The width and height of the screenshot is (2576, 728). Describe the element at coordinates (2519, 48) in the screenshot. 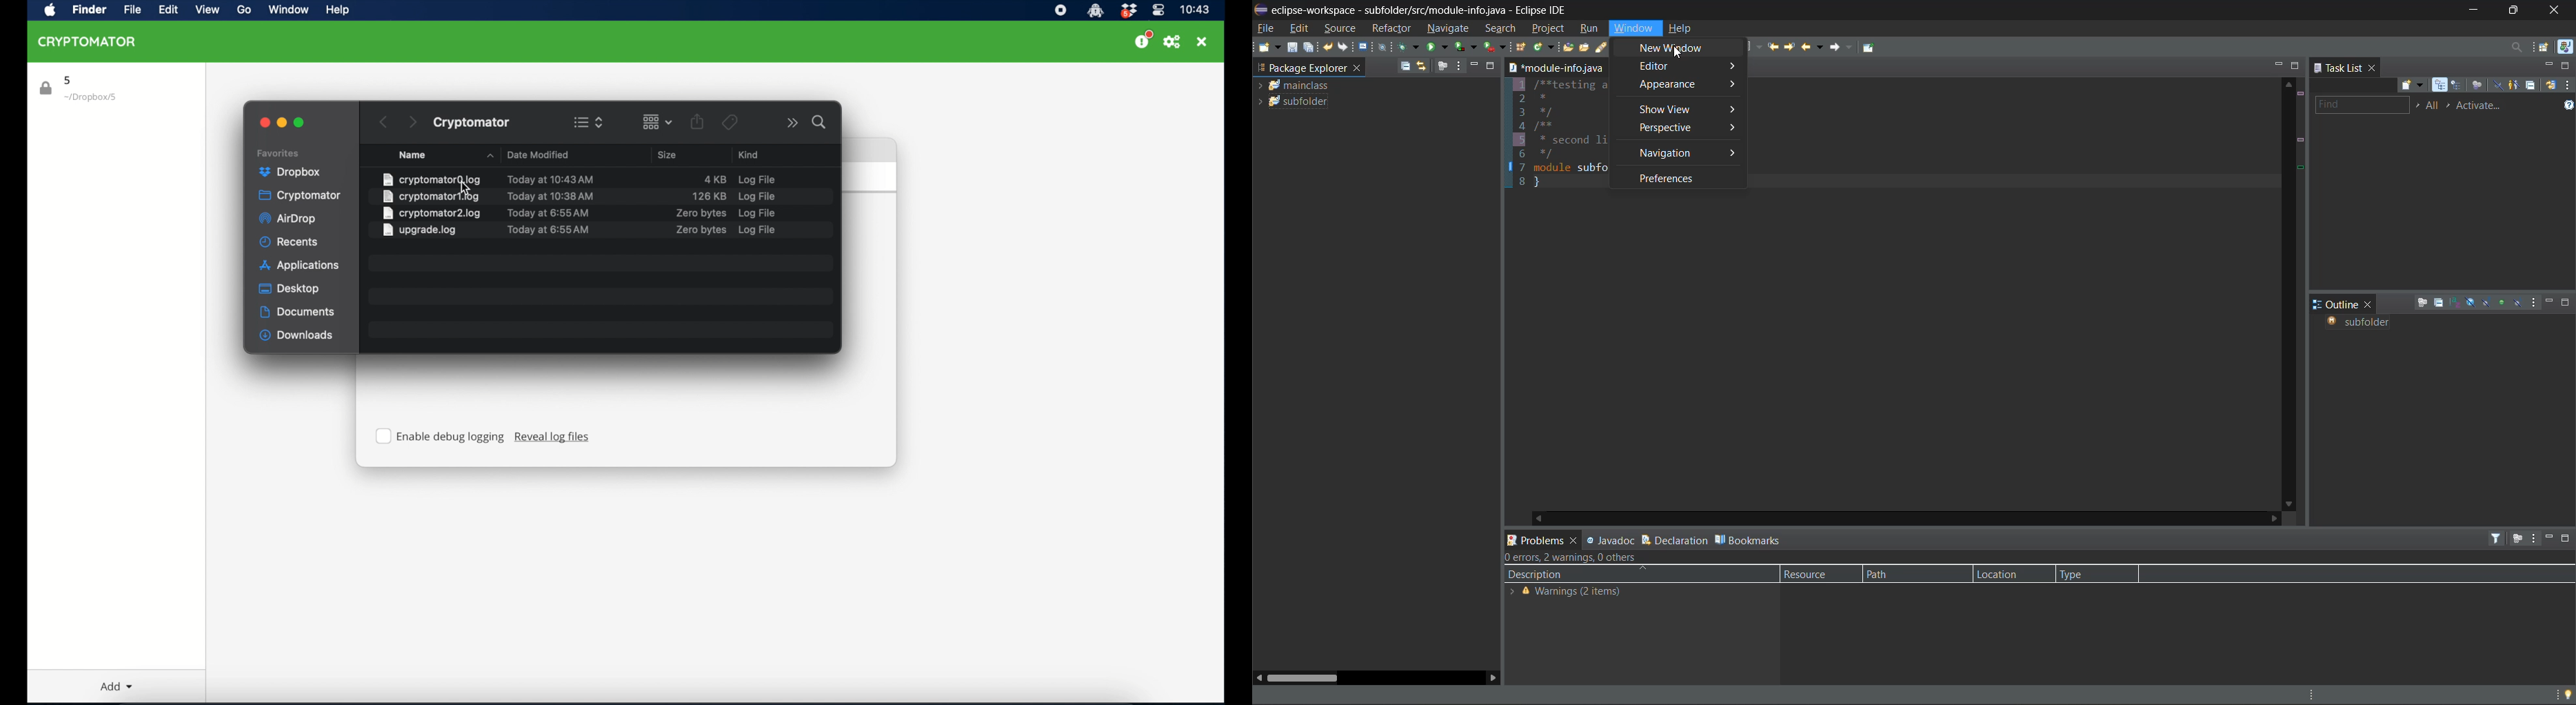

I see `access commands and other items` at that location.